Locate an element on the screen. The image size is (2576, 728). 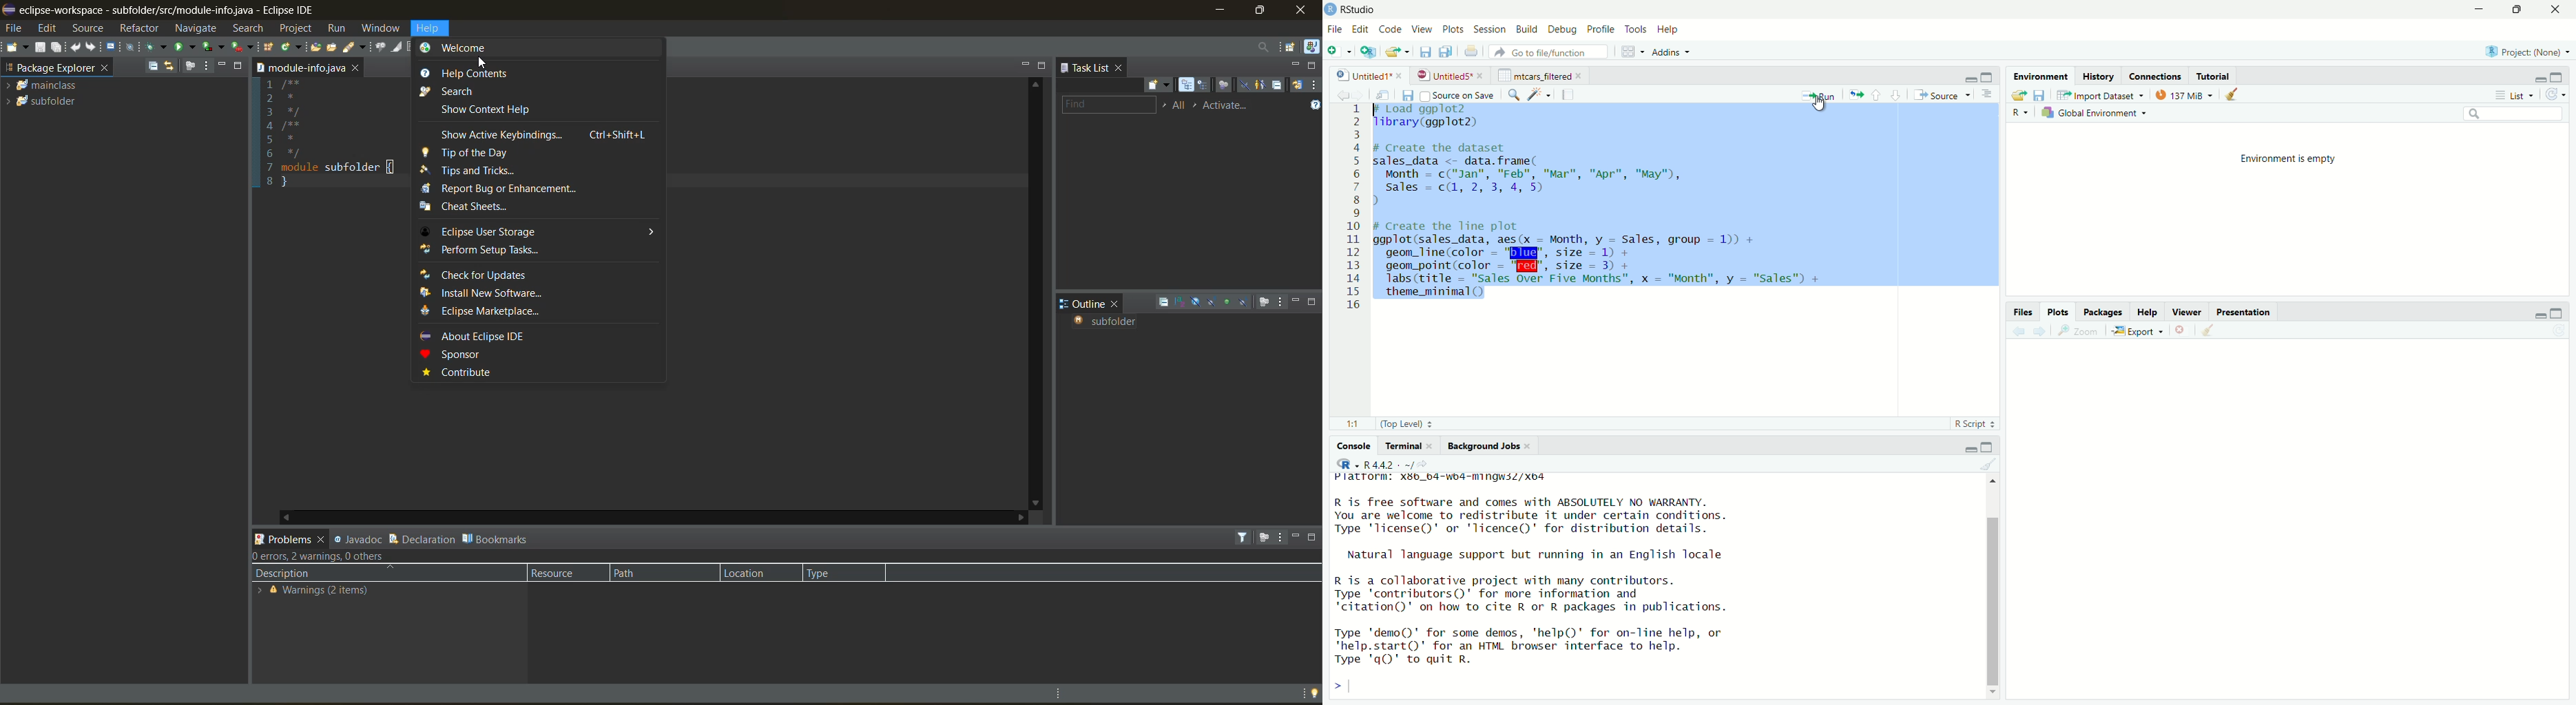
minimize is located at coordinates (1970, 78).